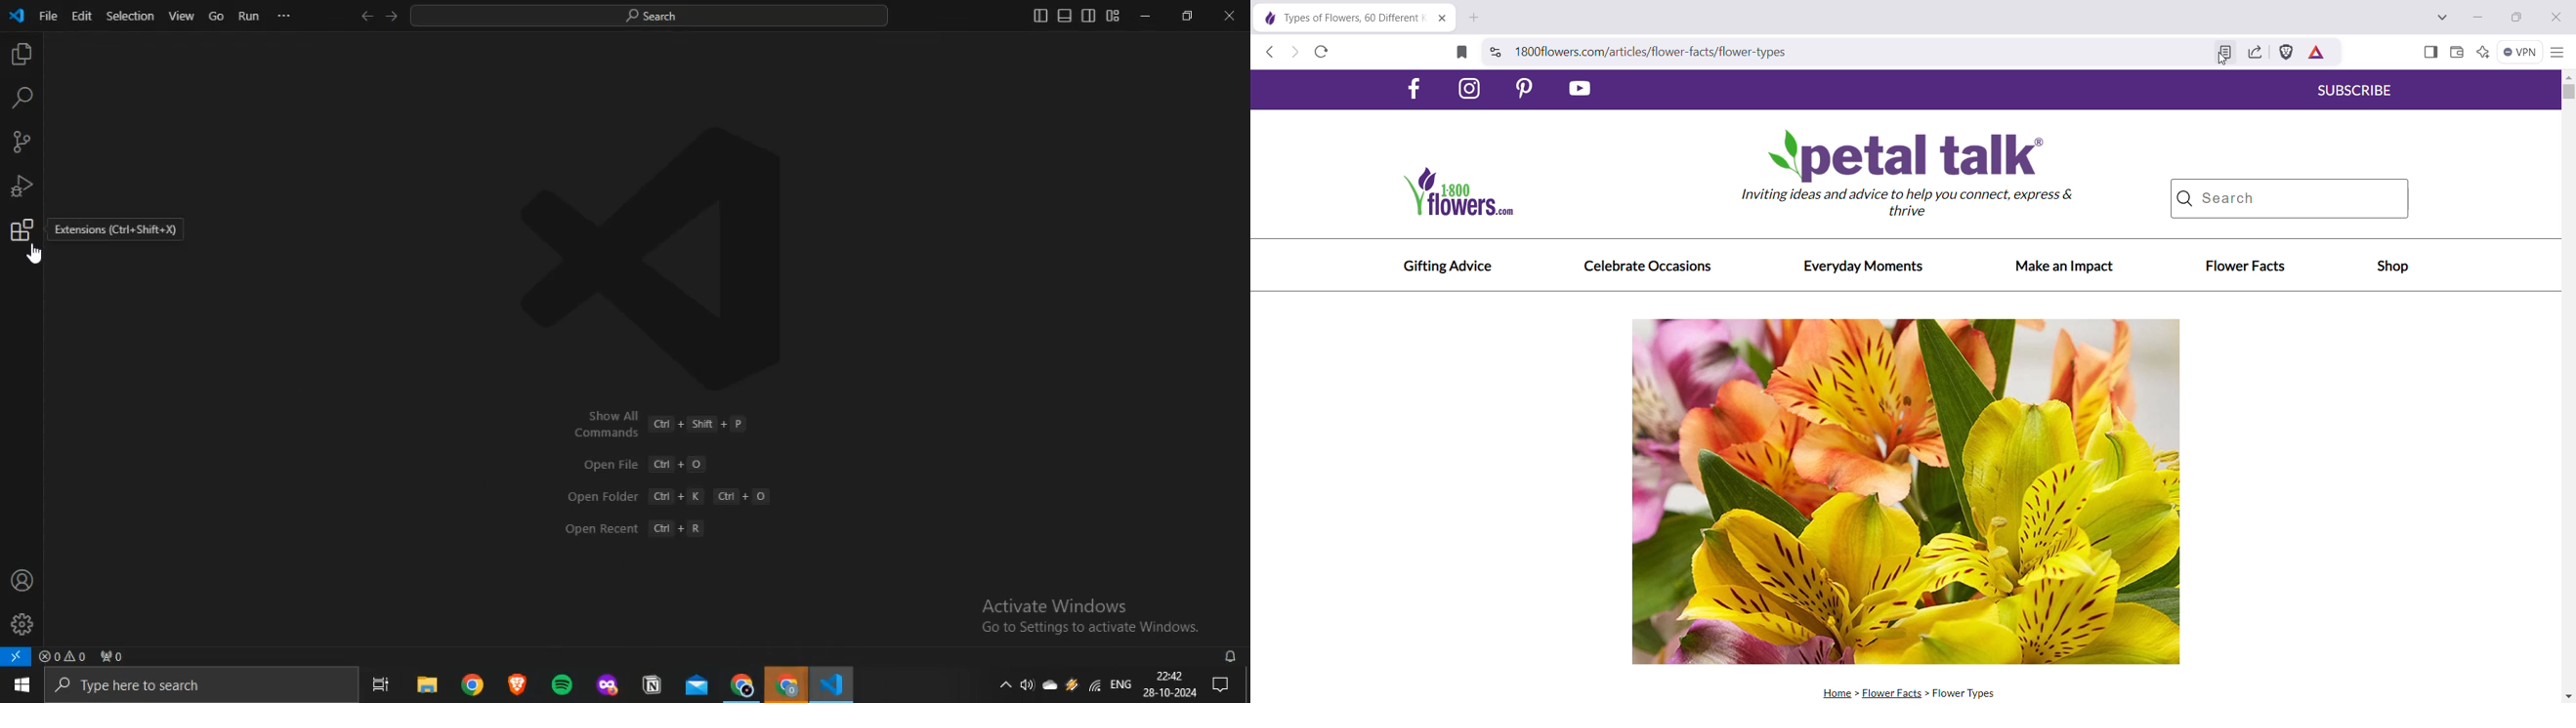 Image resolution: width=2576 pixels, height=728 pixels. What do you see at coordinates (181, 16) in the screenshot?
I see `View` at bounding box center [181, 16].